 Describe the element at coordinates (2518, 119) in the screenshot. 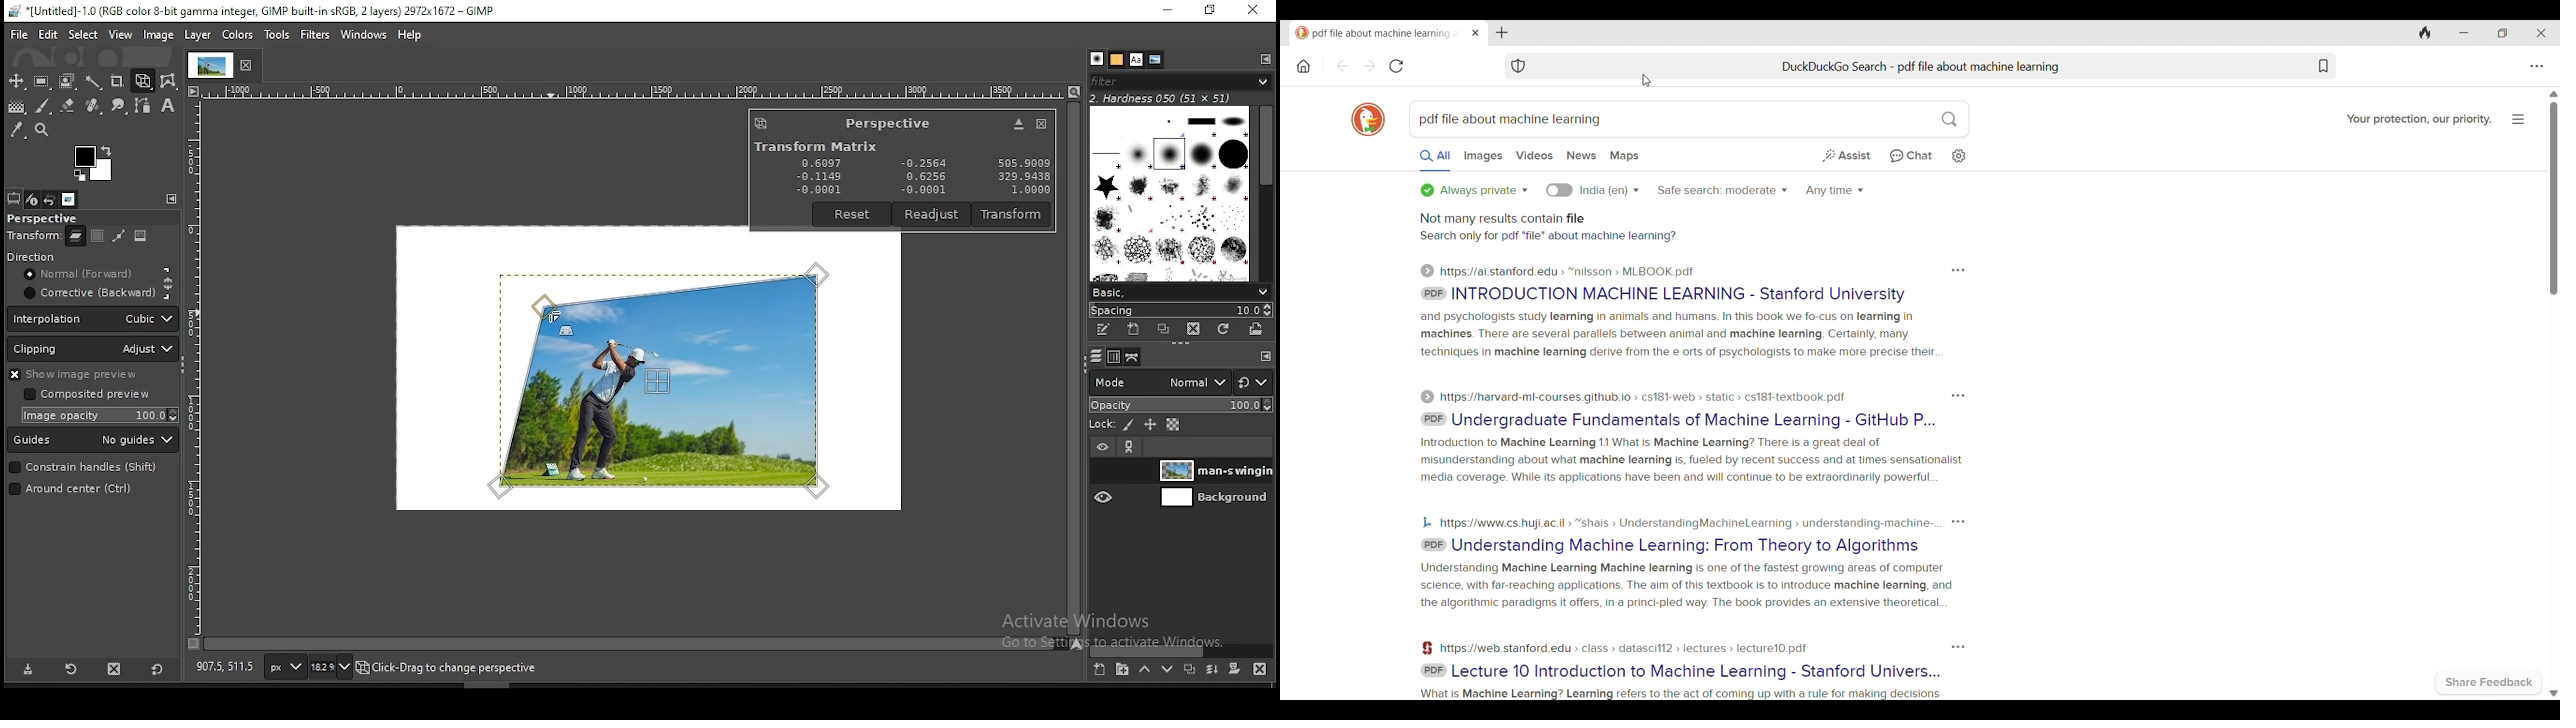

I see `More about browser` at that location.